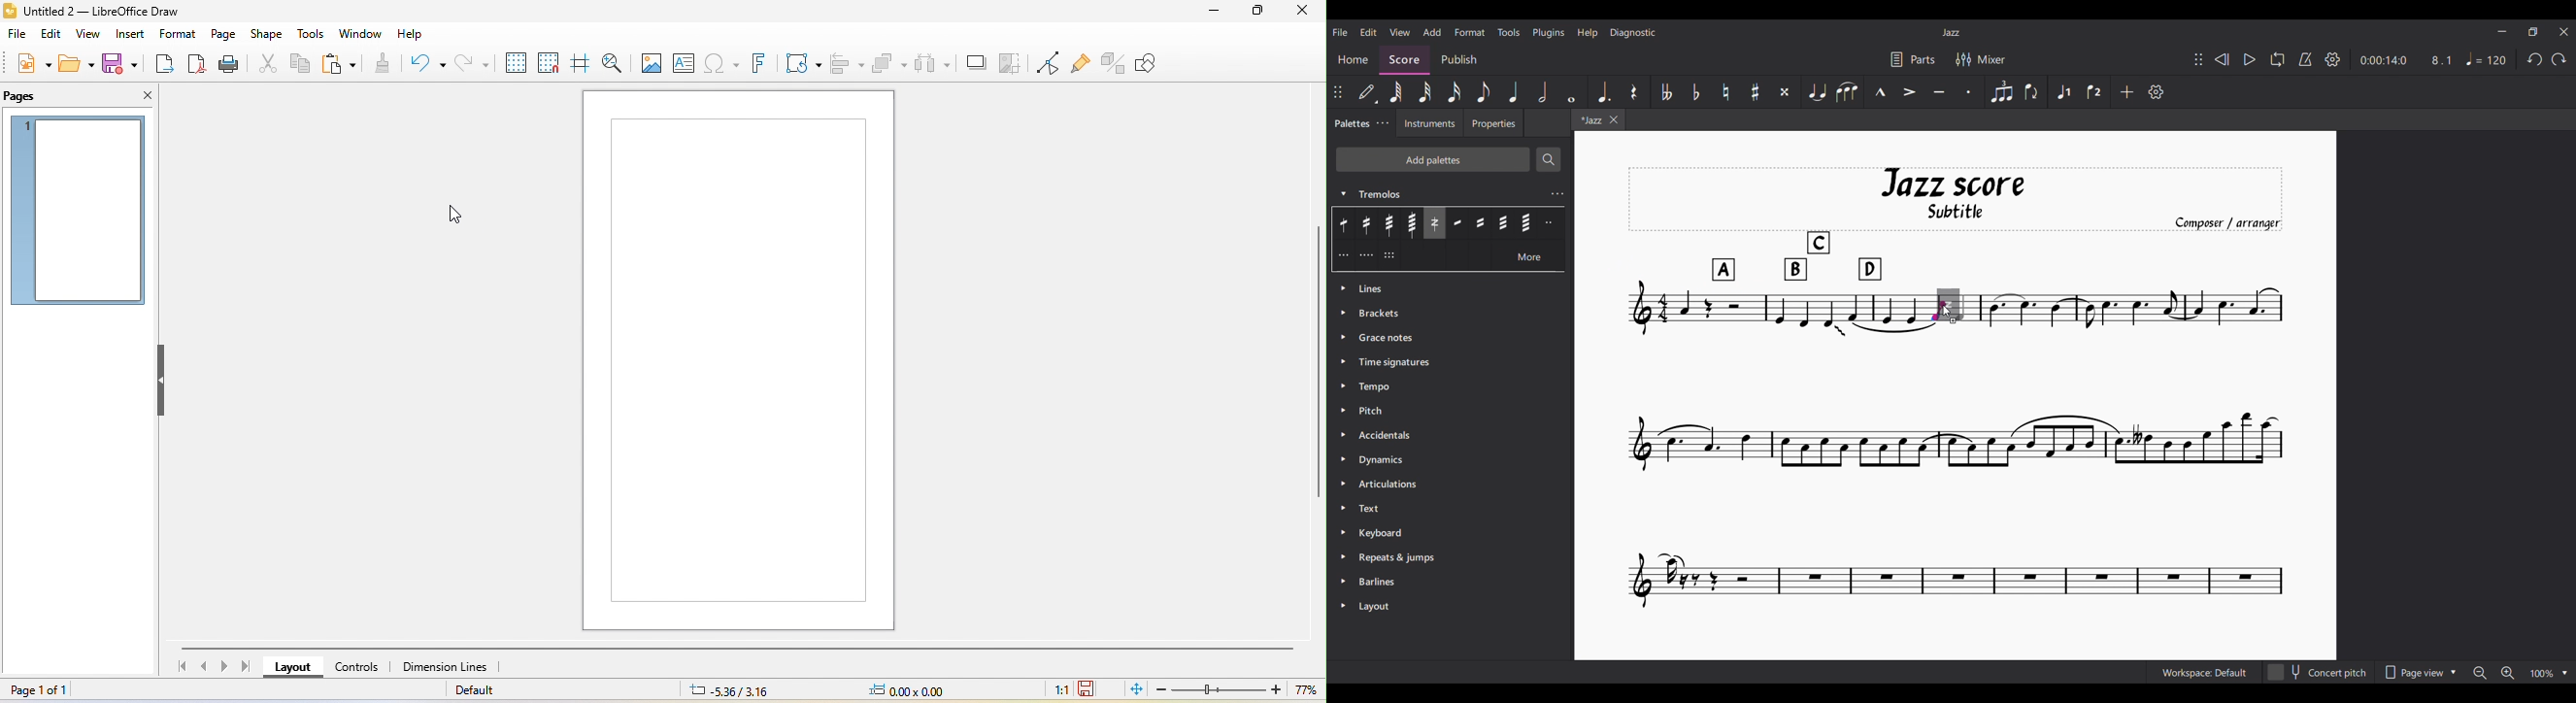 Image resolution: width=2576 pixels, height=728 pixels. Describe the element at coordinates (1448, 508) in the screenshot. I see `Text` at that location.